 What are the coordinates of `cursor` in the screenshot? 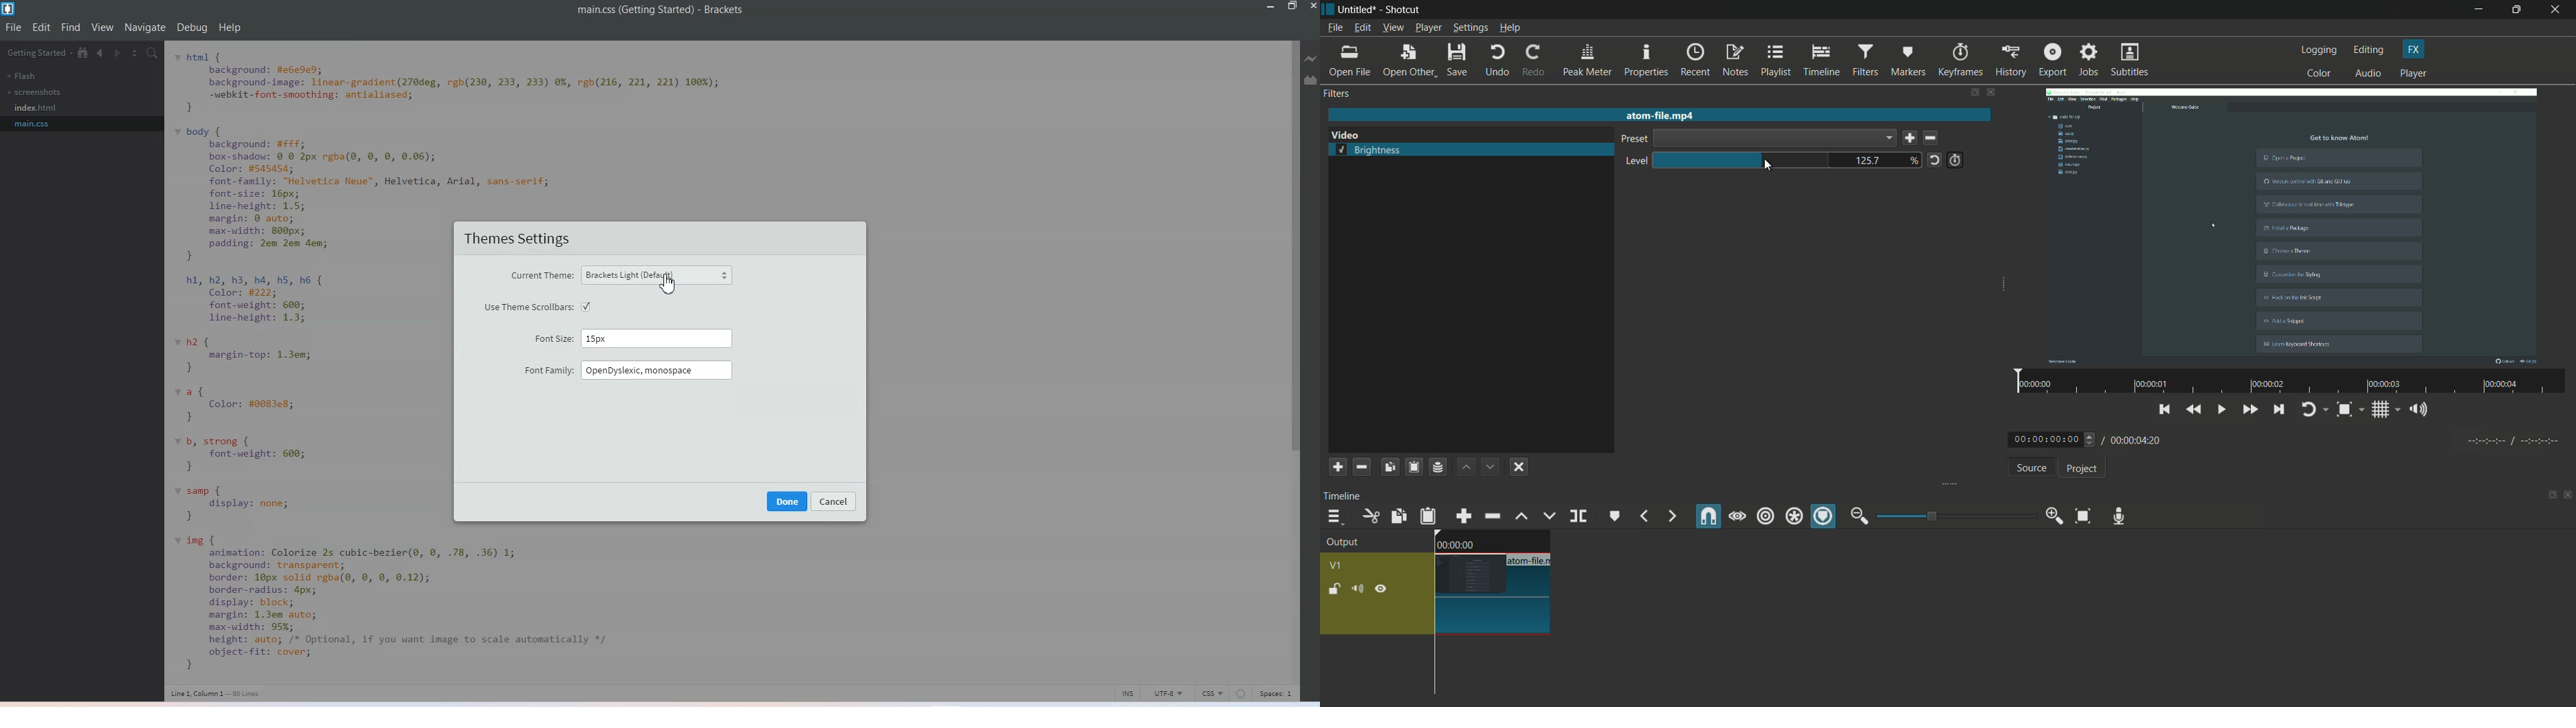 It's located at (1769, 168).